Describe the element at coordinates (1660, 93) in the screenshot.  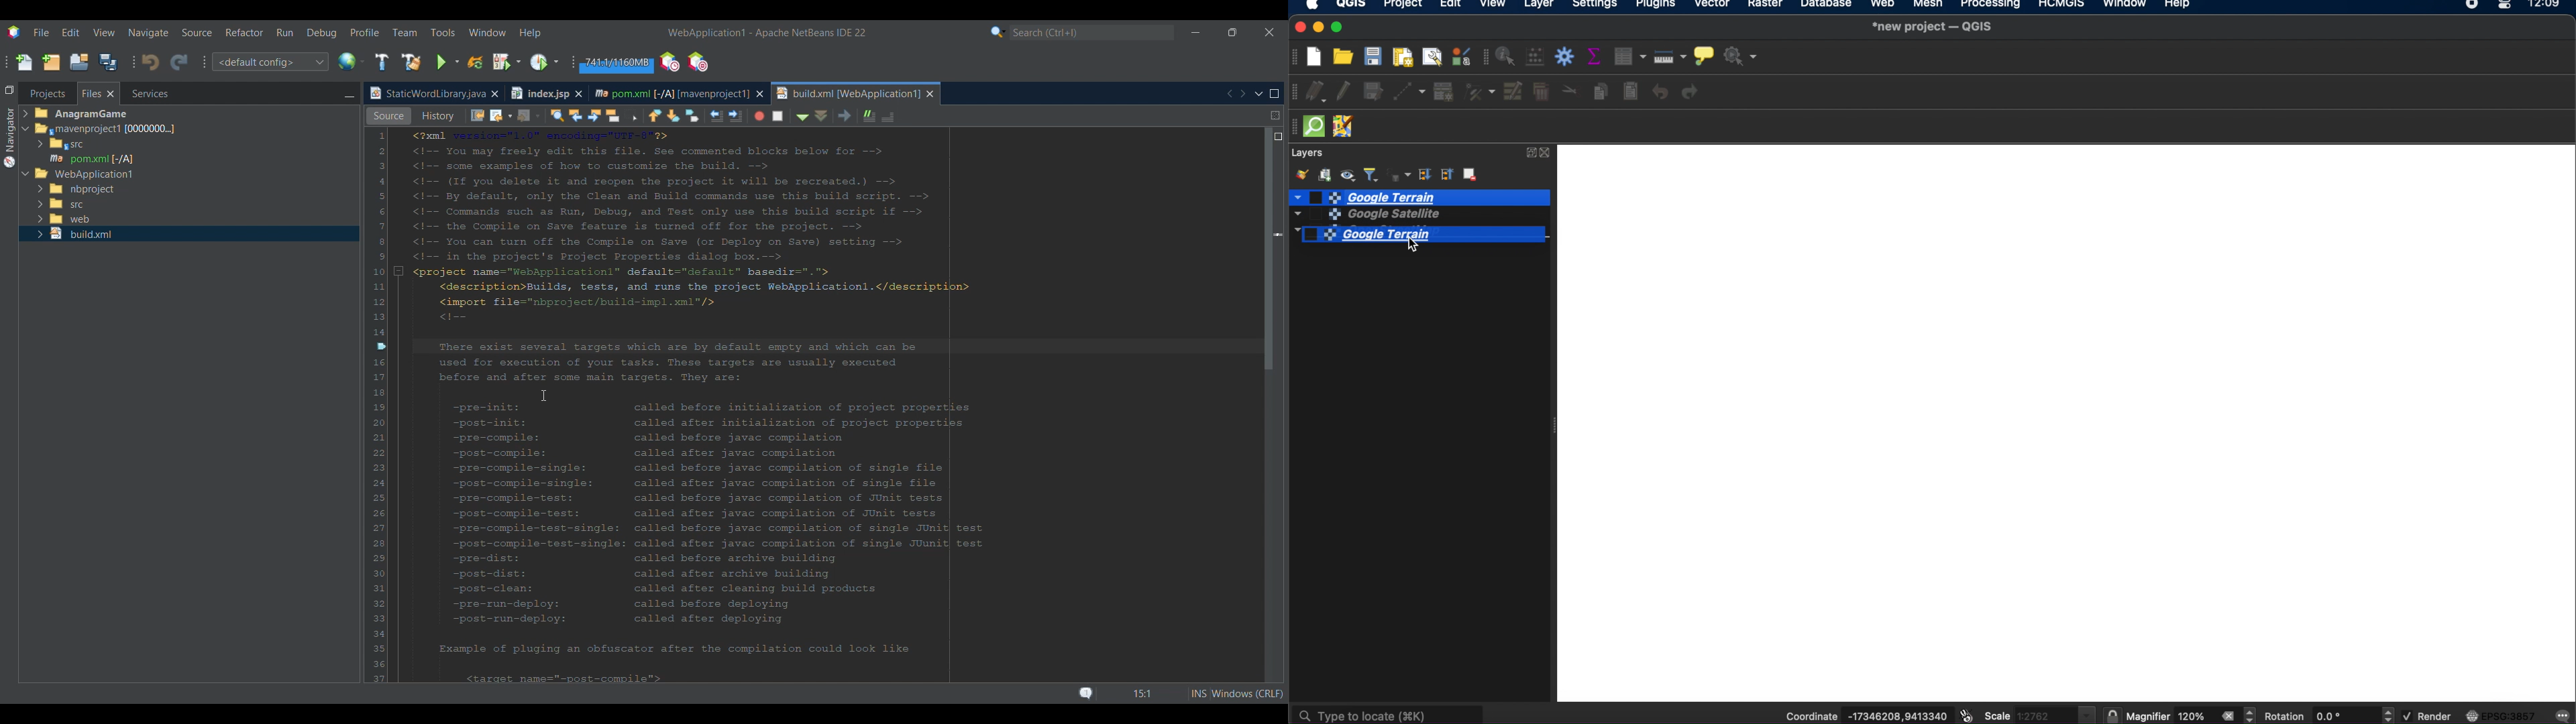
I see `undo` at that location.